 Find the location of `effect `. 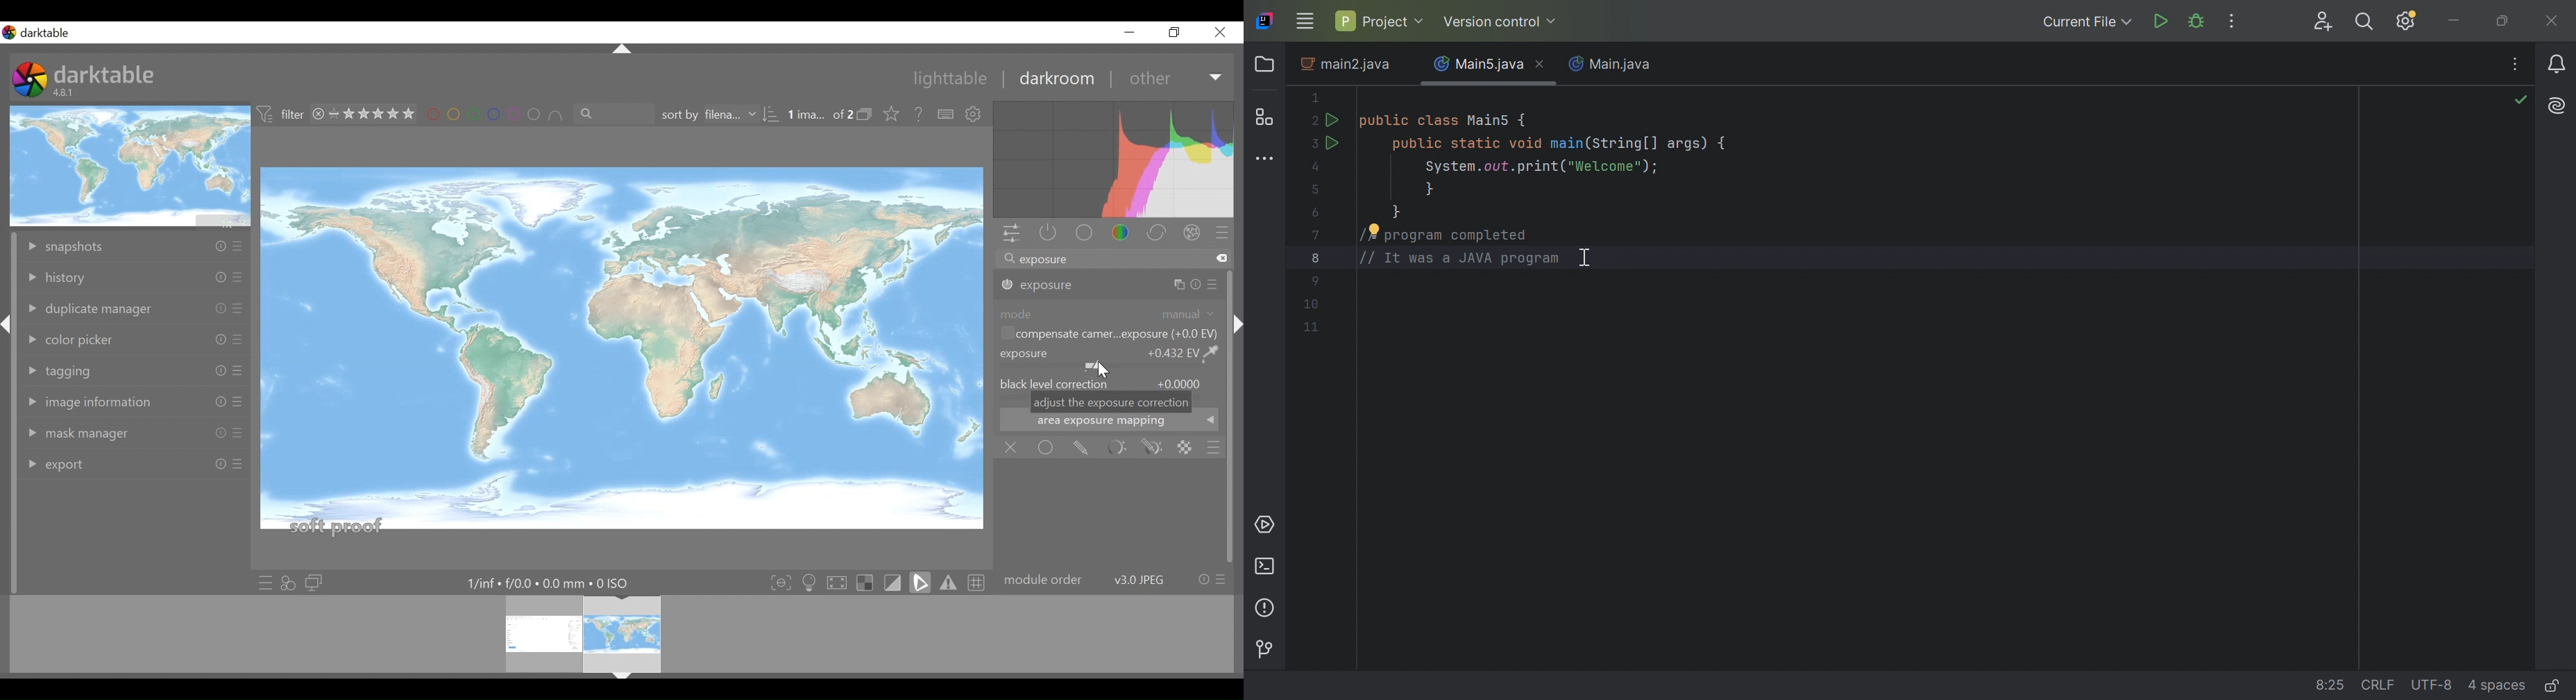

effect  is located at coordinates (1195, 235).